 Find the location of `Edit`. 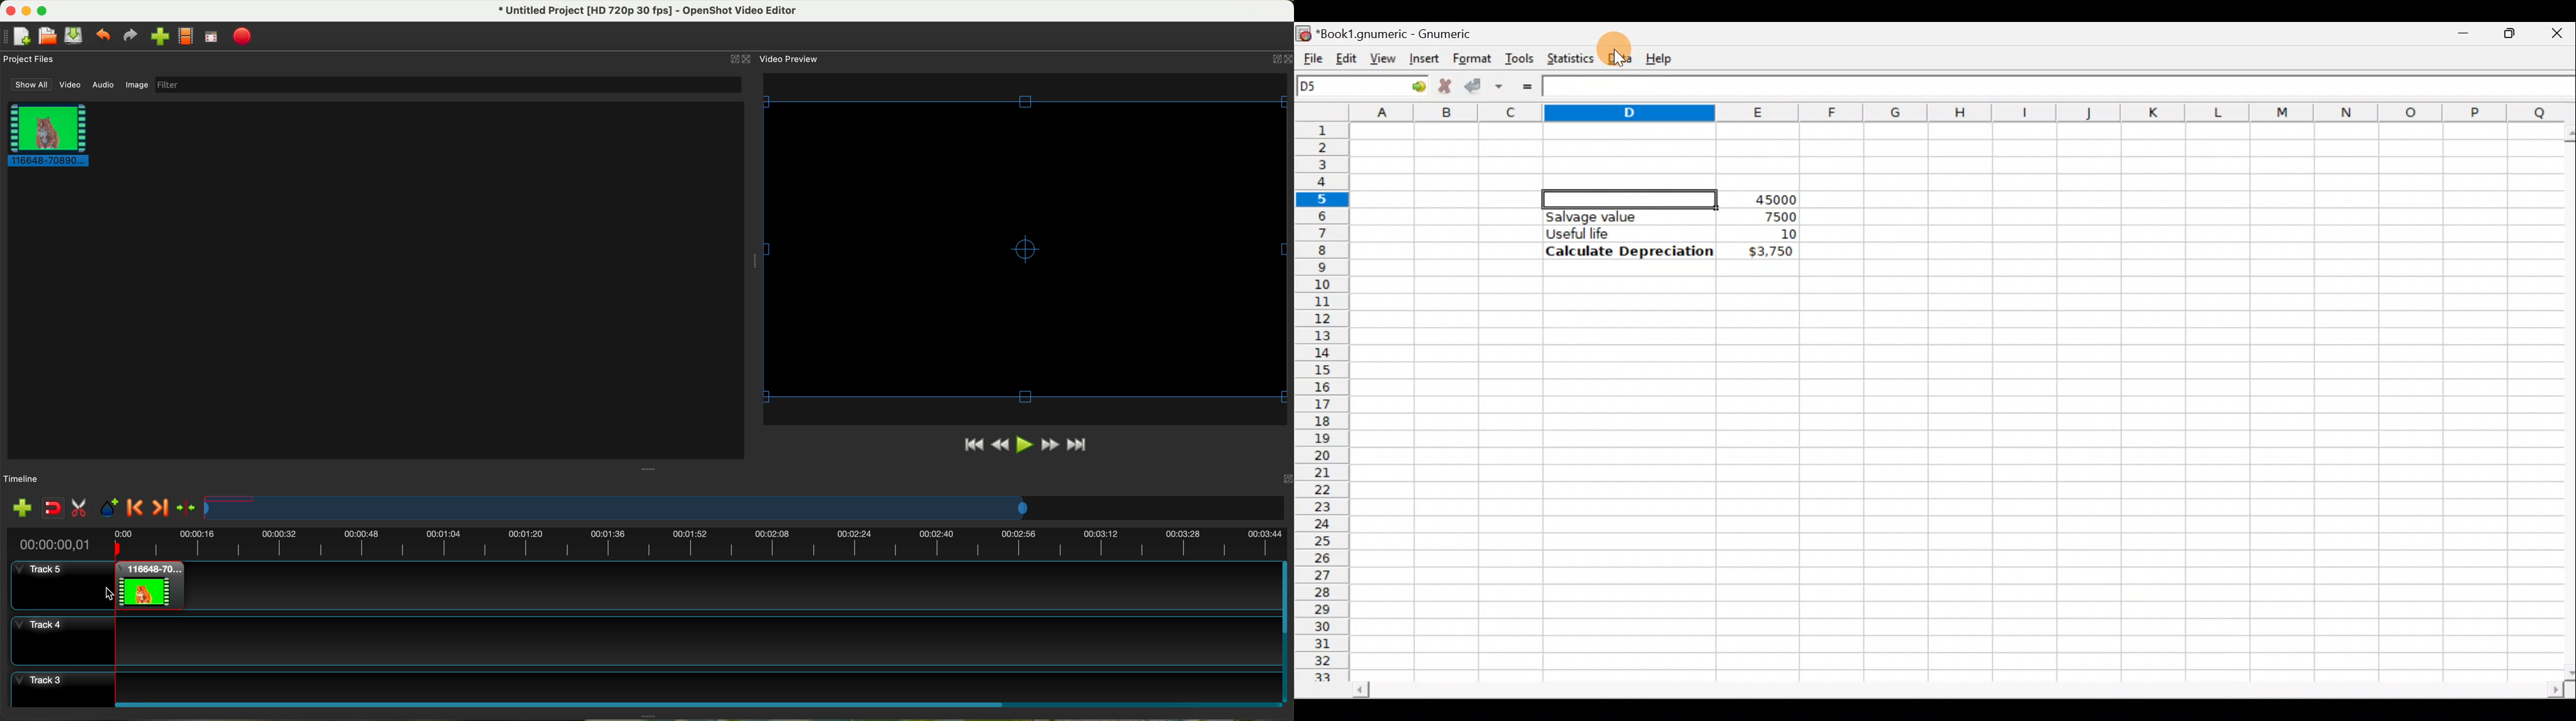

Edit is located at coordinates (1346, 55).